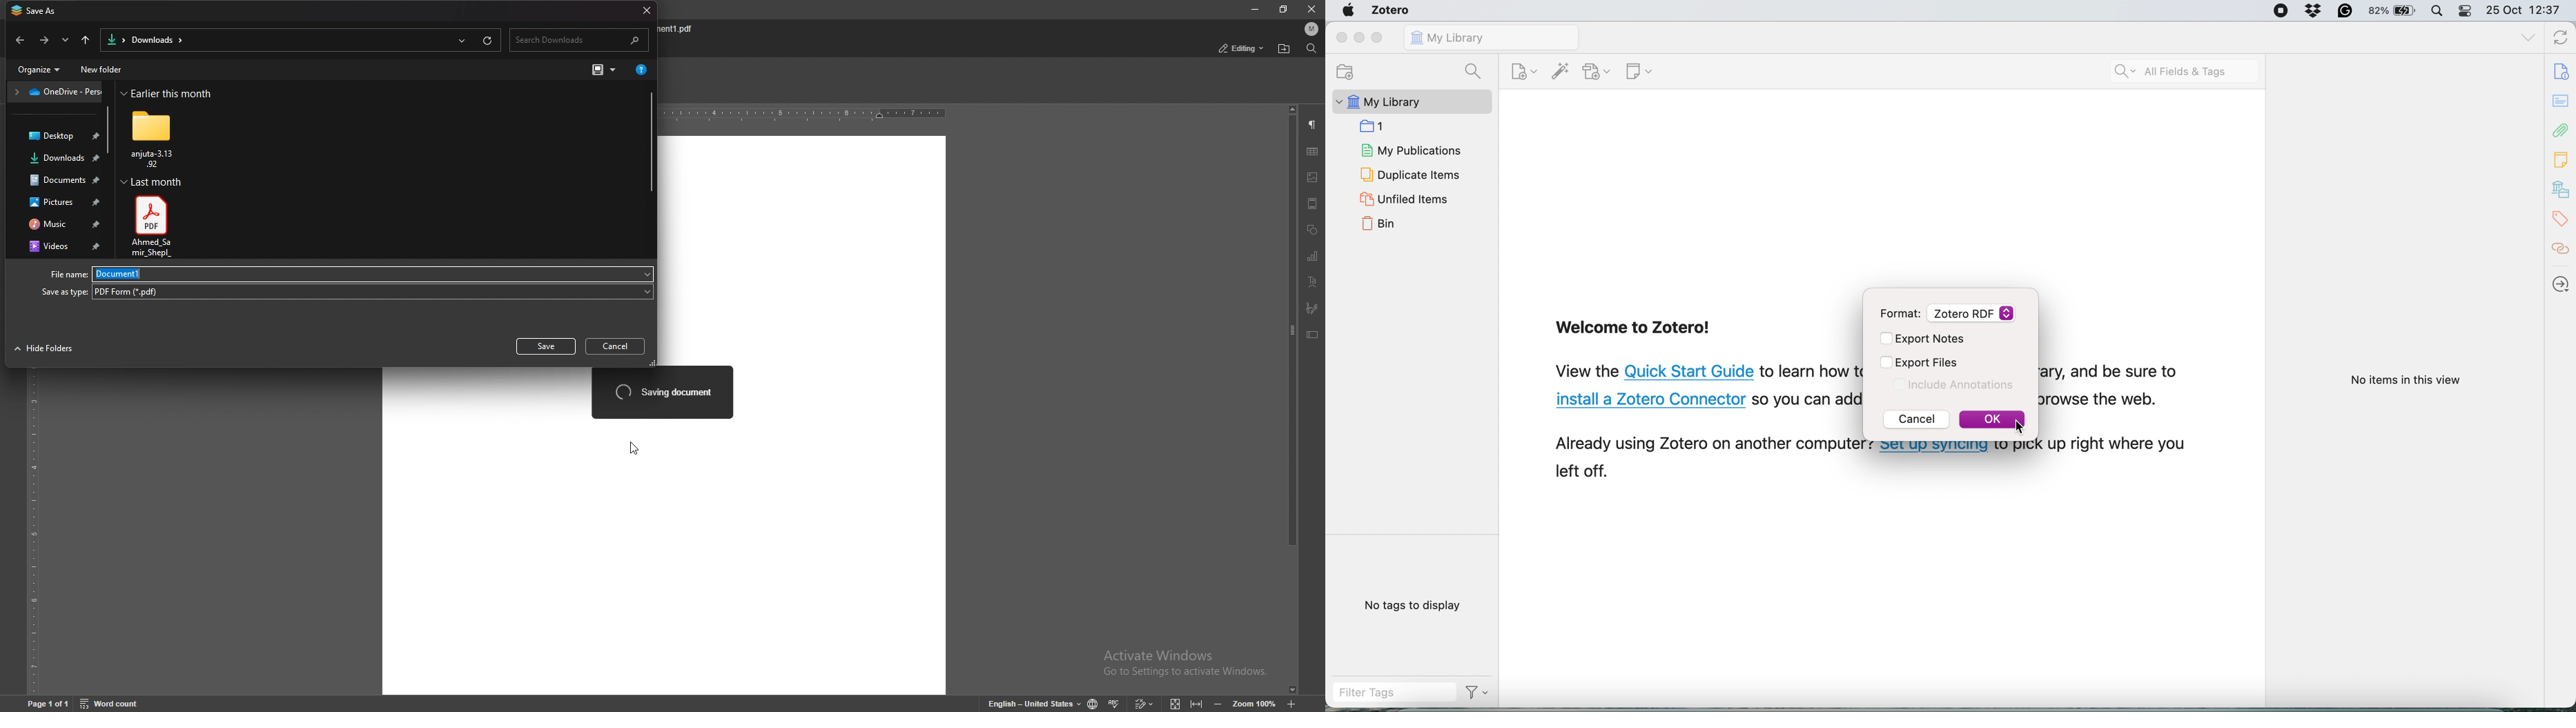 The image size is (2576, 728). What do you see at coordinates (1035, 702) in the screenshot?
I see `change text language` at bounding box center [1035, 702].